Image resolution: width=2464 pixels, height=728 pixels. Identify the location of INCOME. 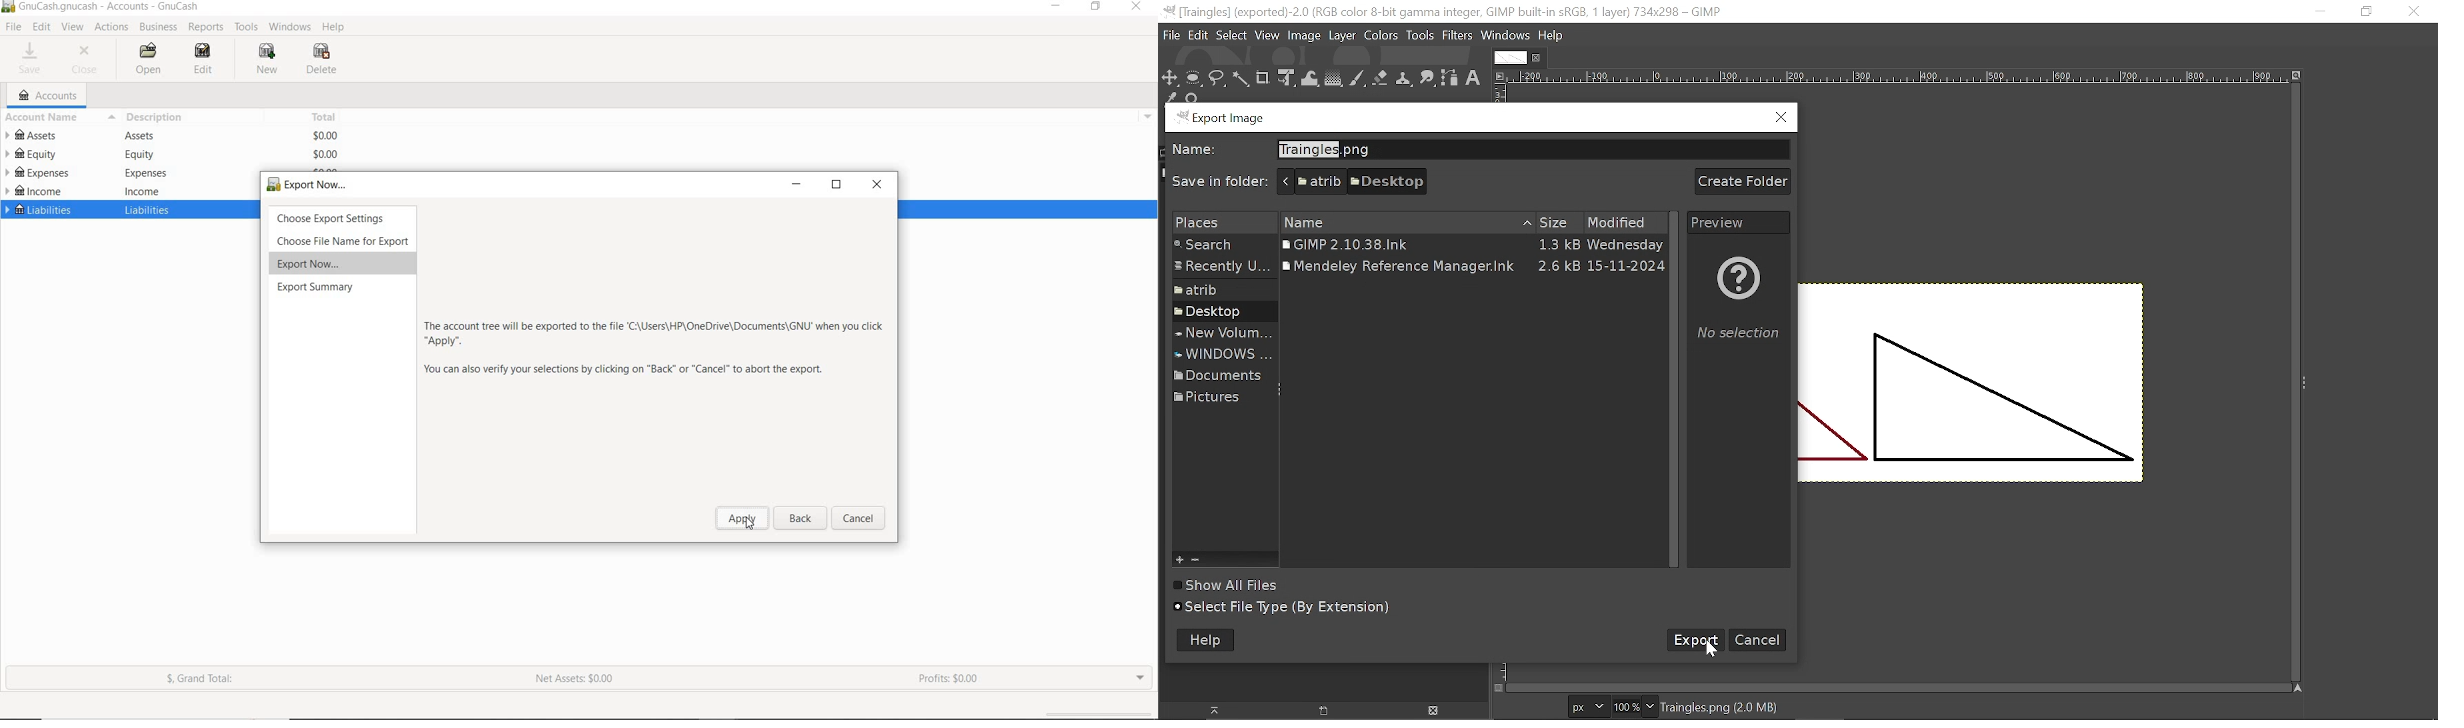
(37, 191).